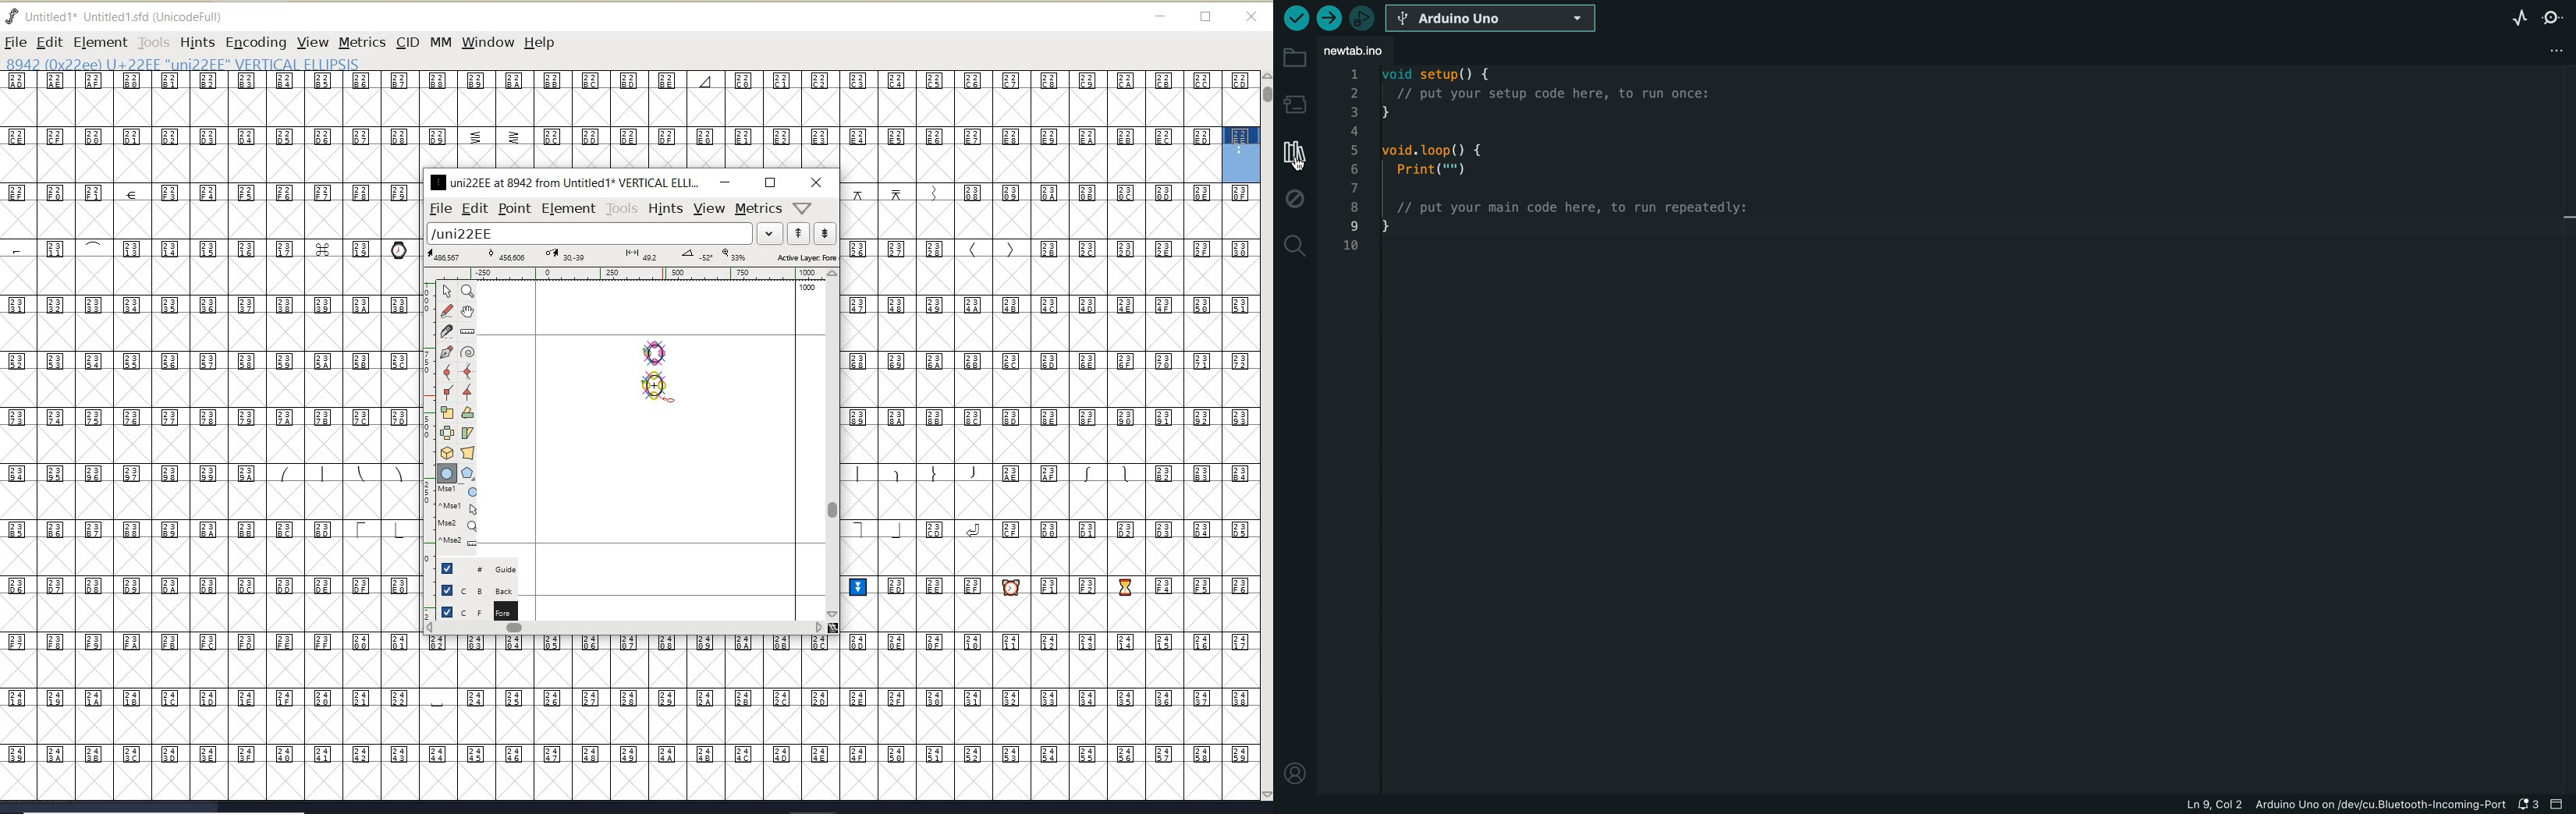 Image resolution: width=2576 pixels, height=840 pixels. I want to click on metrics, so click(758, 209).